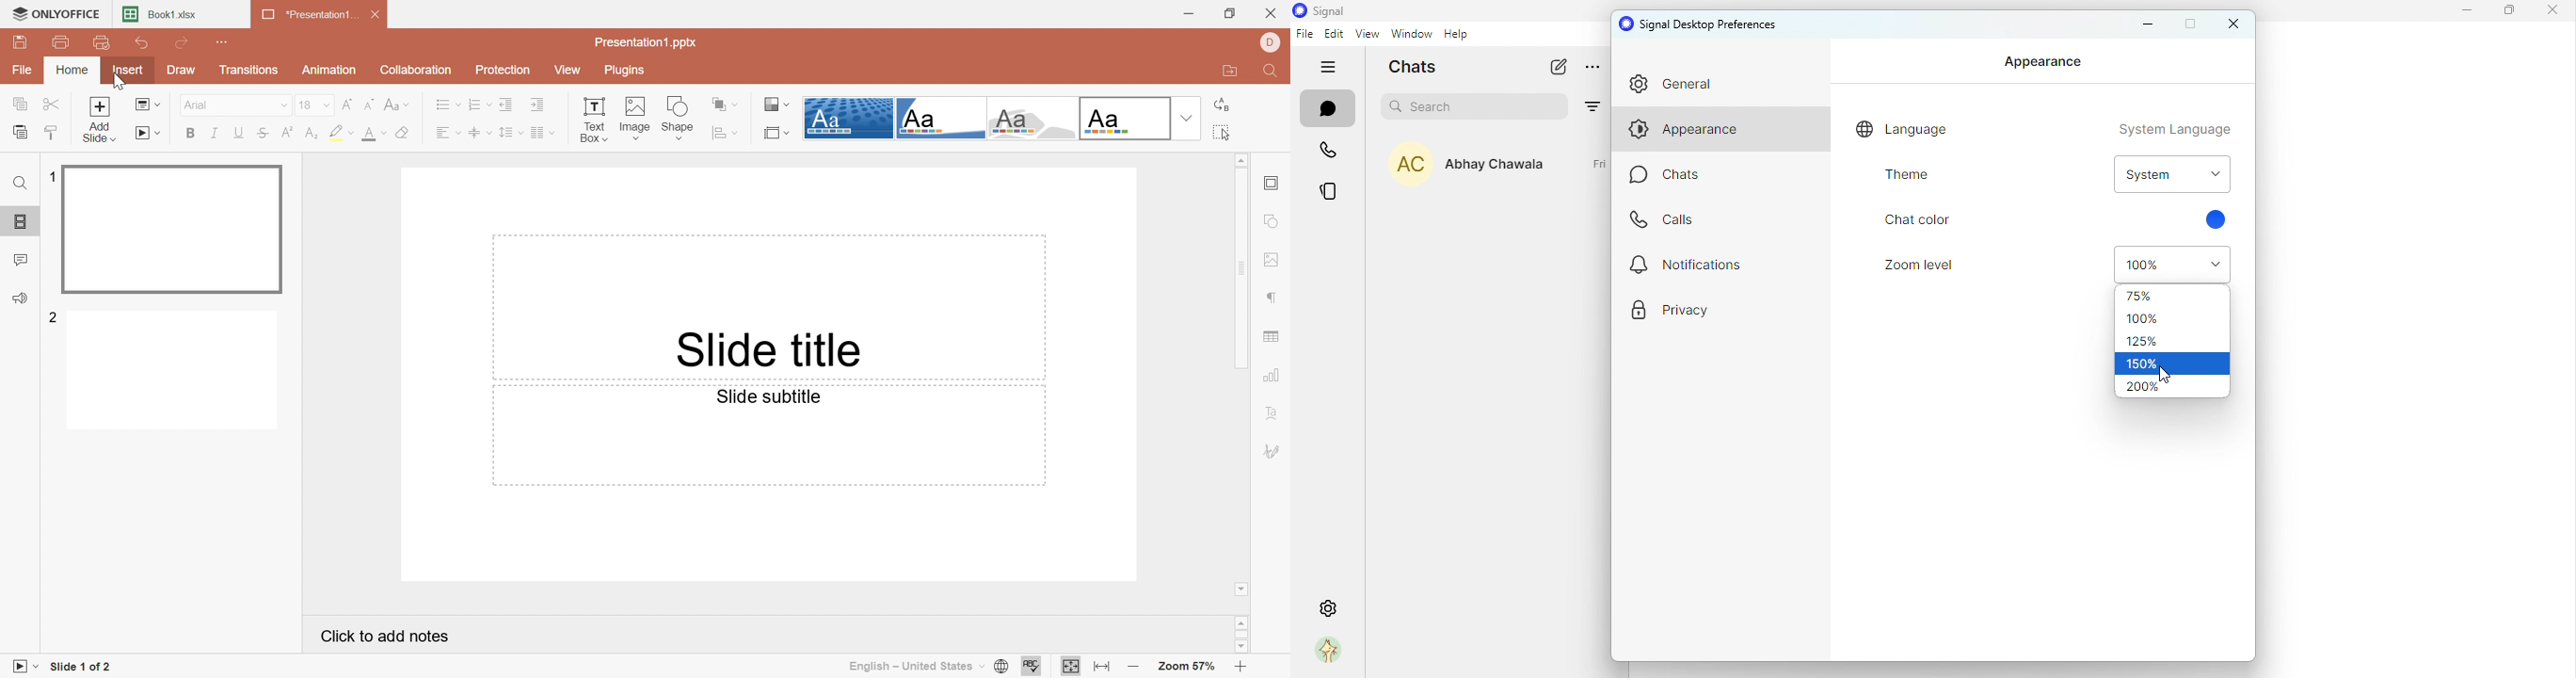 This screenshot has width=2576, height=700. What do you see at coordinates (103, 121) in the screenshot?
I see `Add slide` at bounding box center [103, 121].